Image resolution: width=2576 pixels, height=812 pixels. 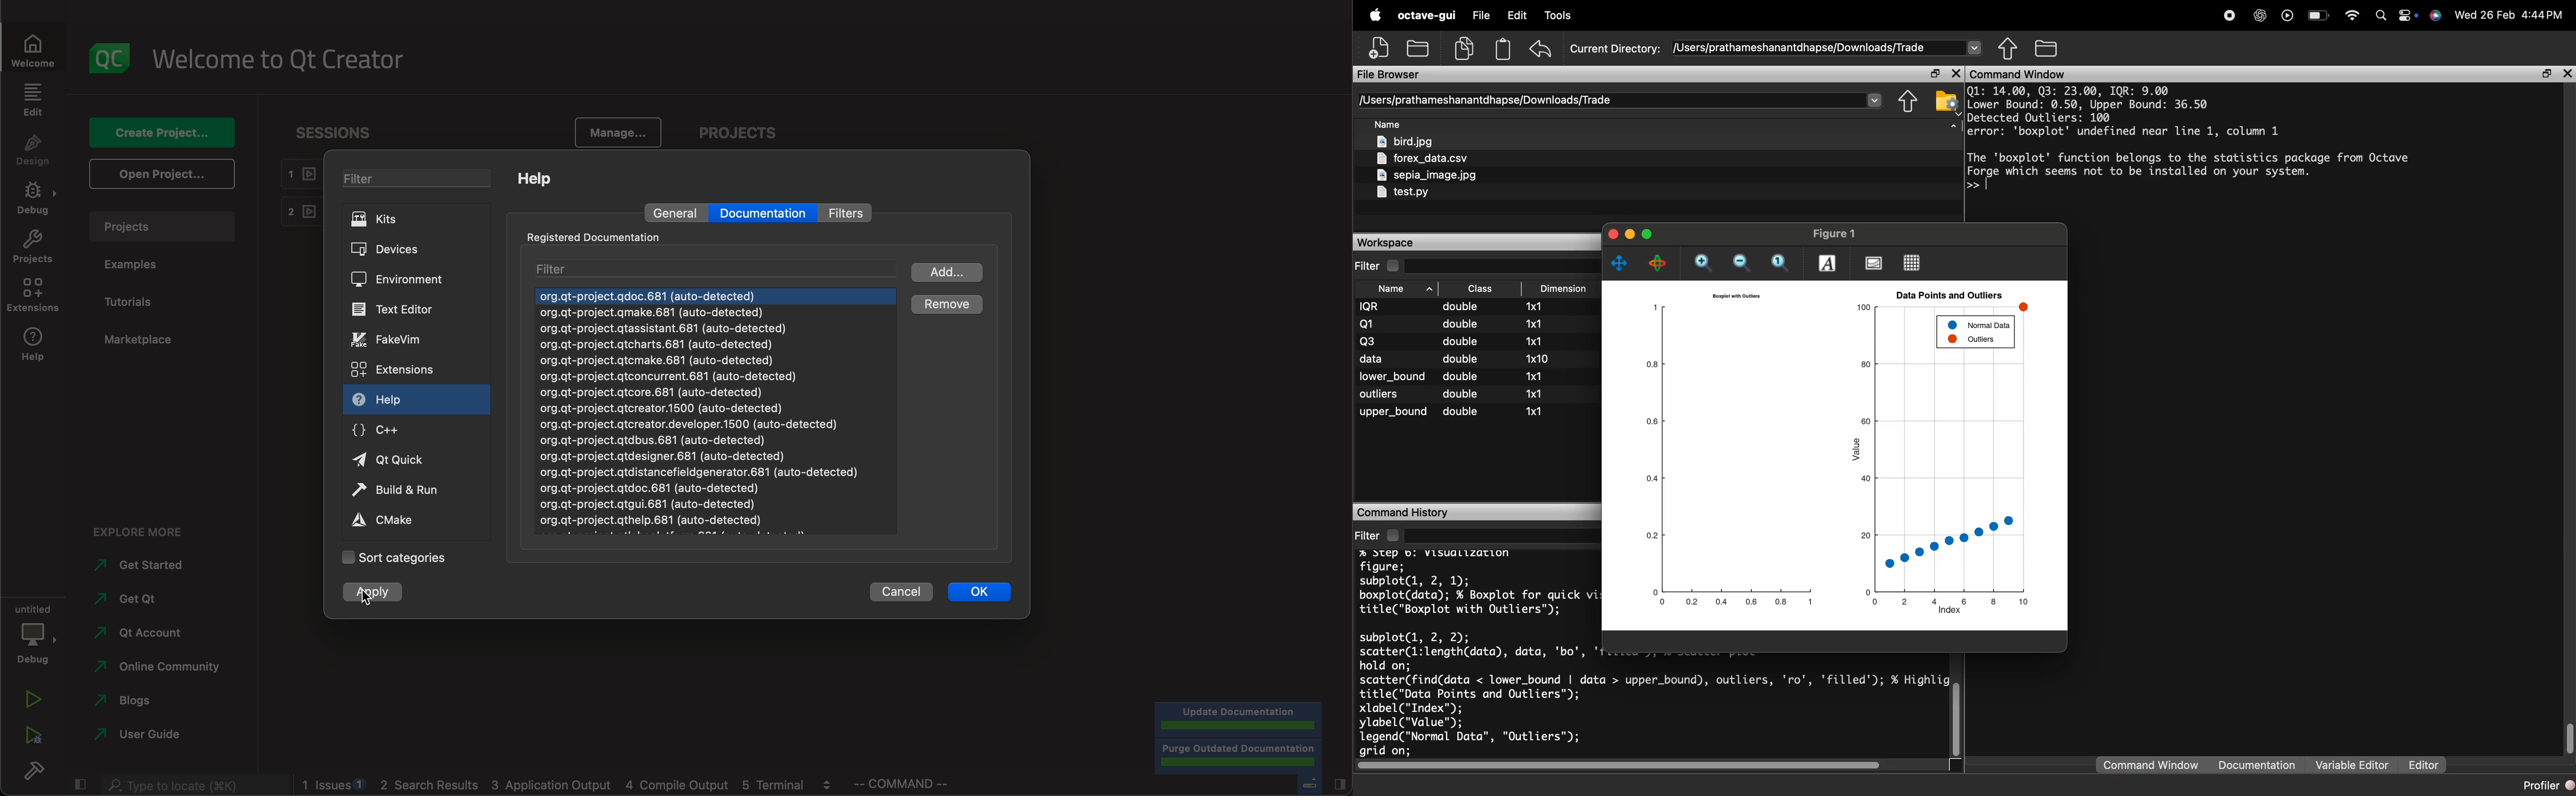 What do you see at coordinates (386, 594) in the screenshot?
I see `cursor` at bounding box center [386, 594].